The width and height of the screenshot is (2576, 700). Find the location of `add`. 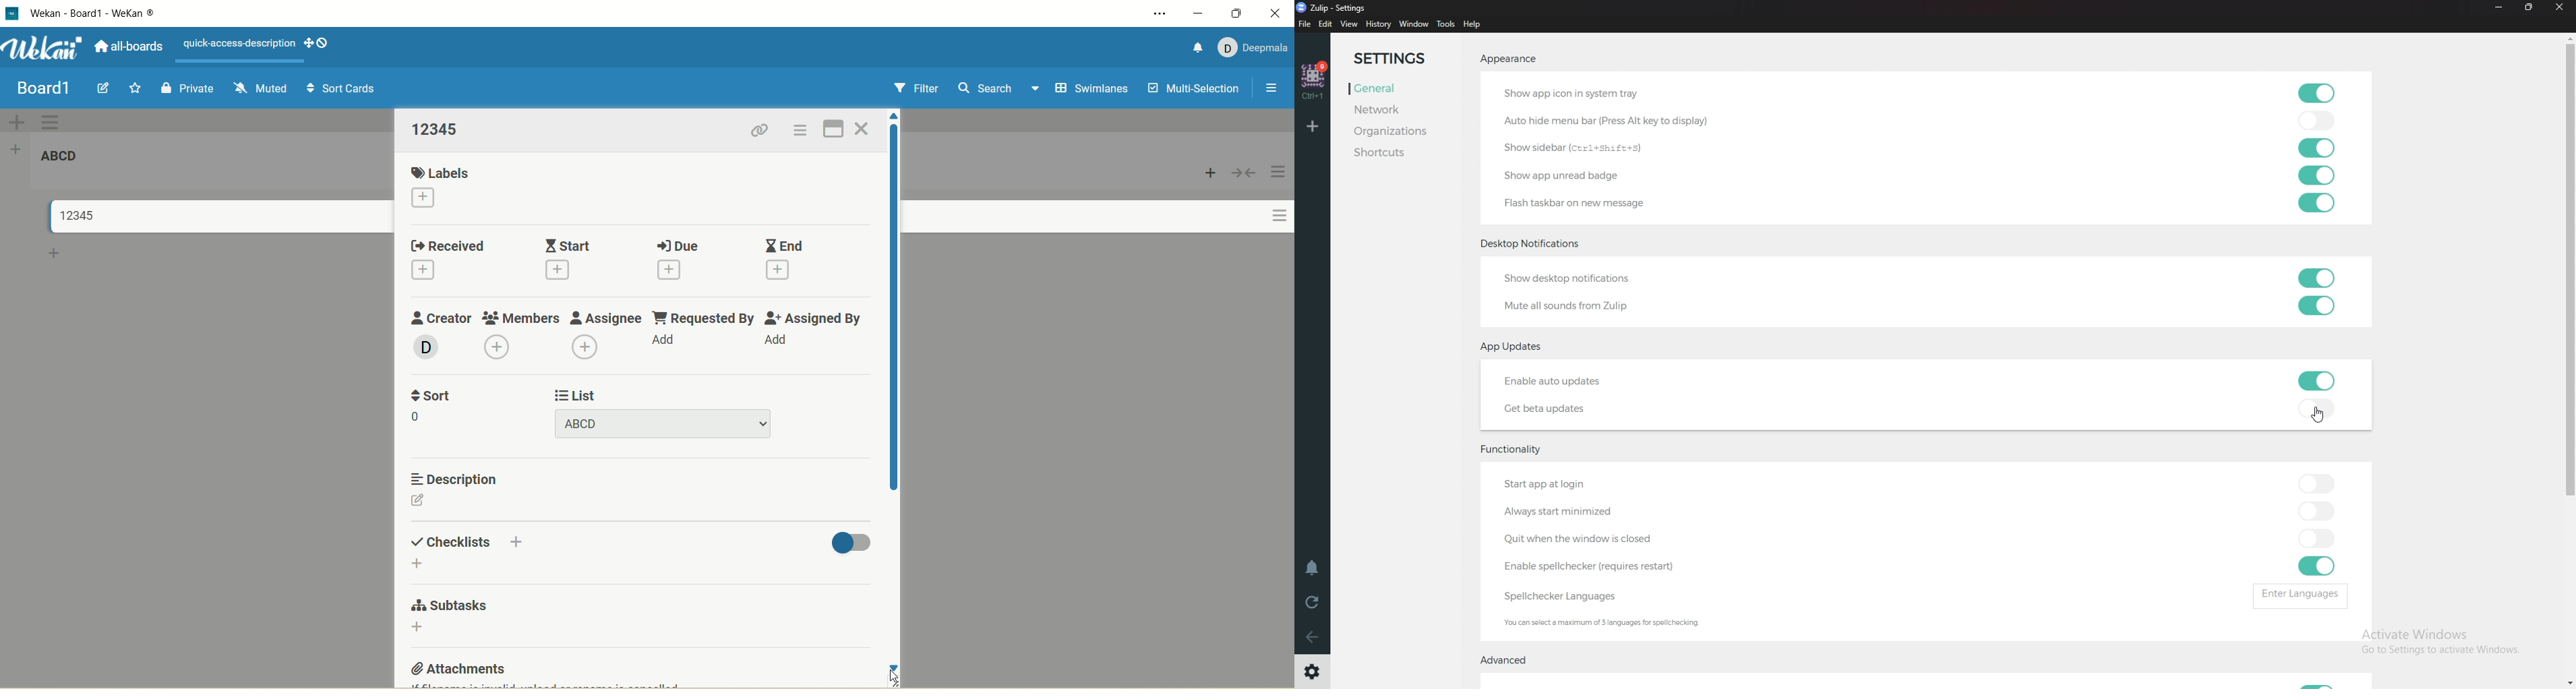

add is located at coordinates (561, 270).